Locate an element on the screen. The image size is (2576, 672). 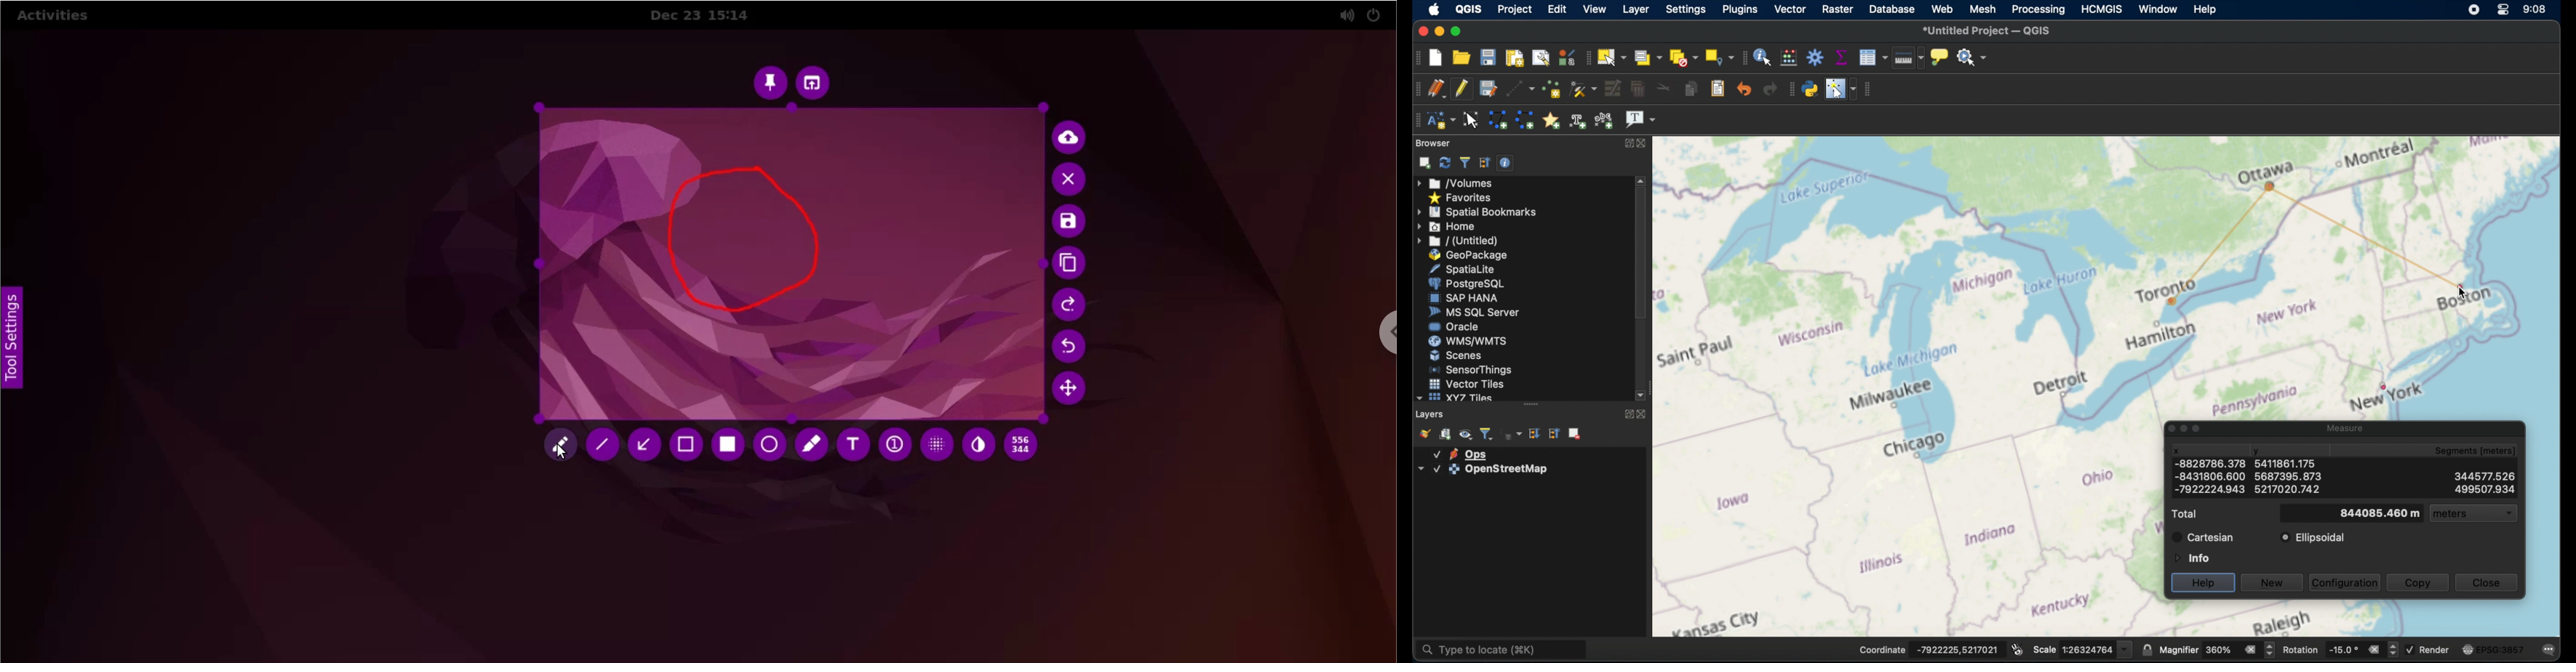
refresh is located at coordinates (1444, 163).